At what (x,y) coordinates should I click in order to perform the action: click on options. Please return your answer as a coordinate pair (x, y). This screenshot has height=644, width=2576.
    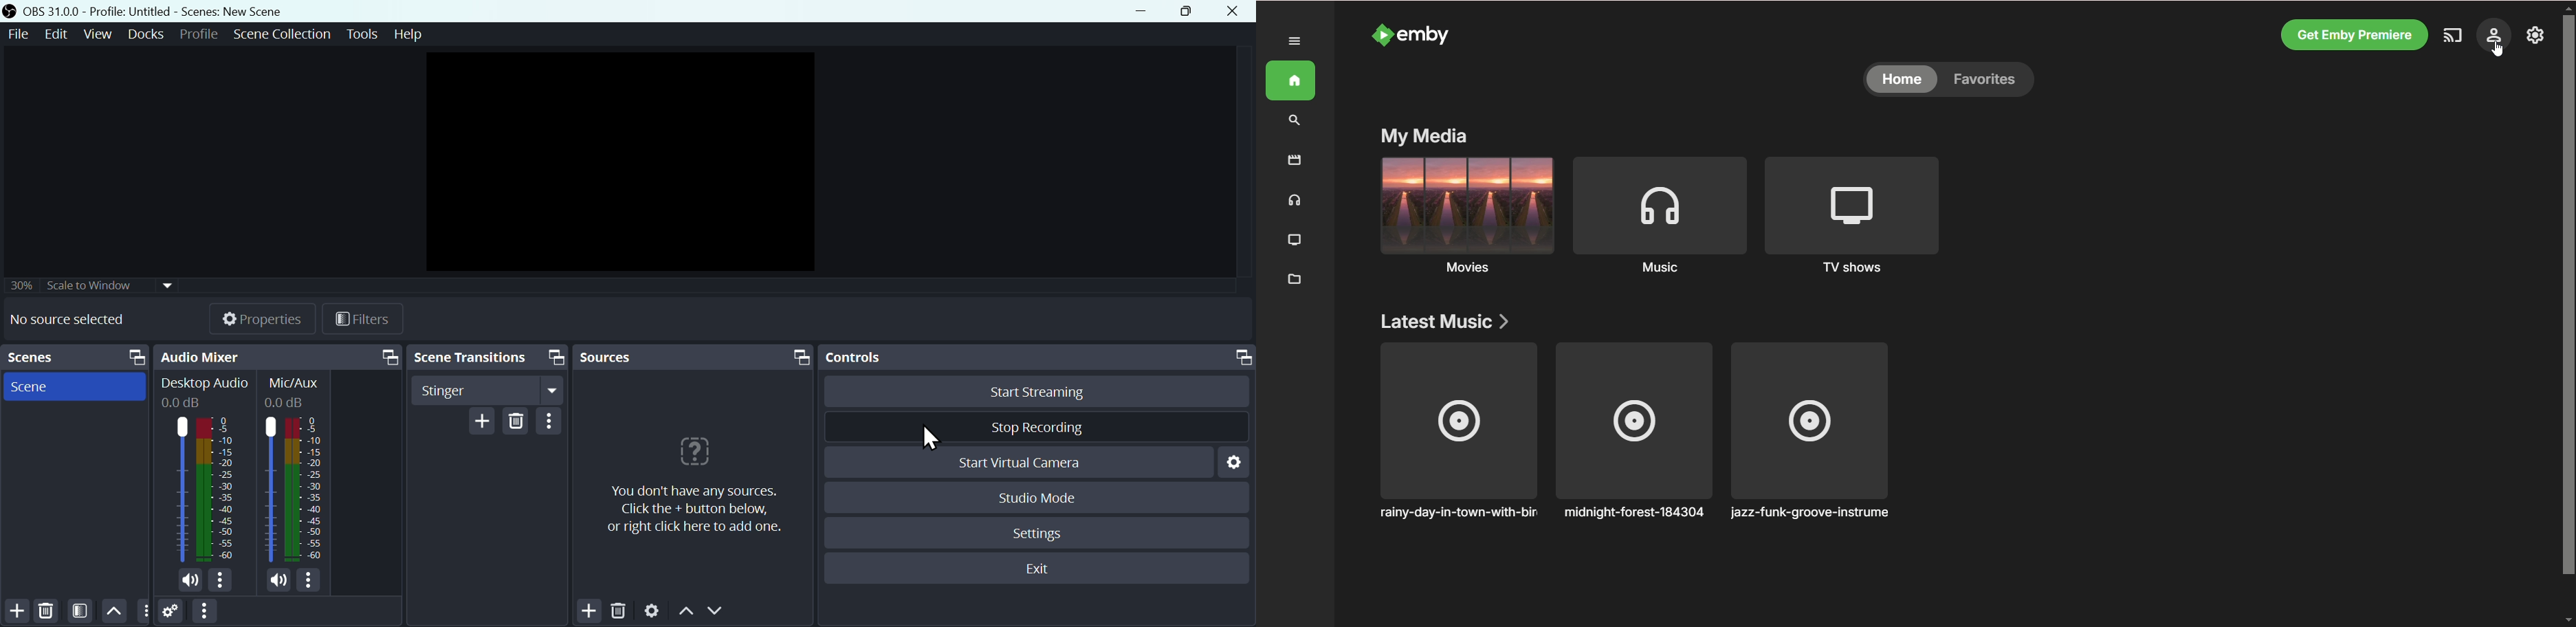
    Looking at the image, I should click on (223, 581).